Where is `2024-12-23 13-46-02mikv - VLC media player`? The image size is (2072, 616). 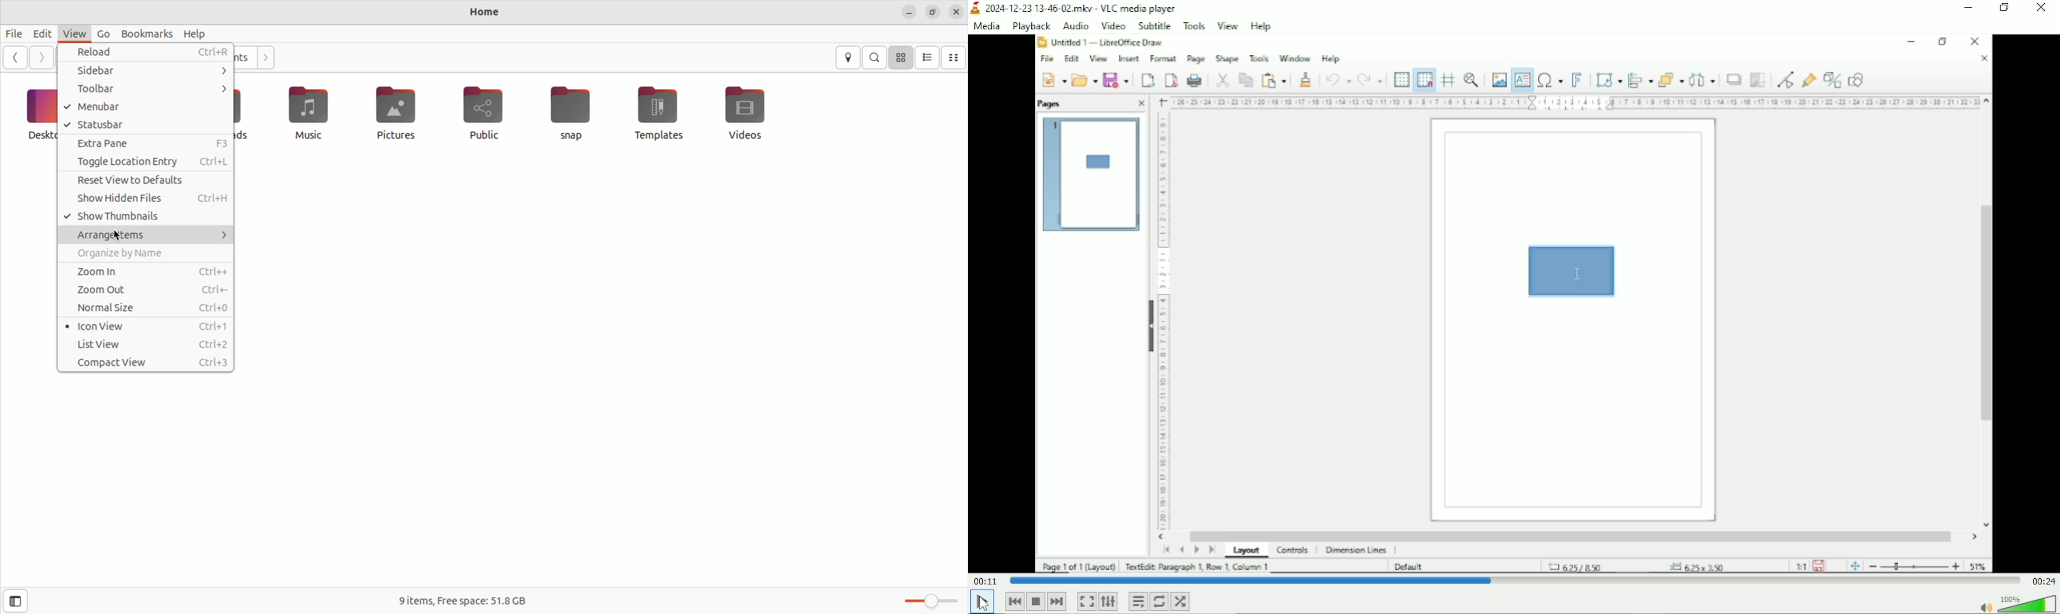
2024-12-23 13-46-02mikv - VLC media player is located at coordinates (1085, 8).